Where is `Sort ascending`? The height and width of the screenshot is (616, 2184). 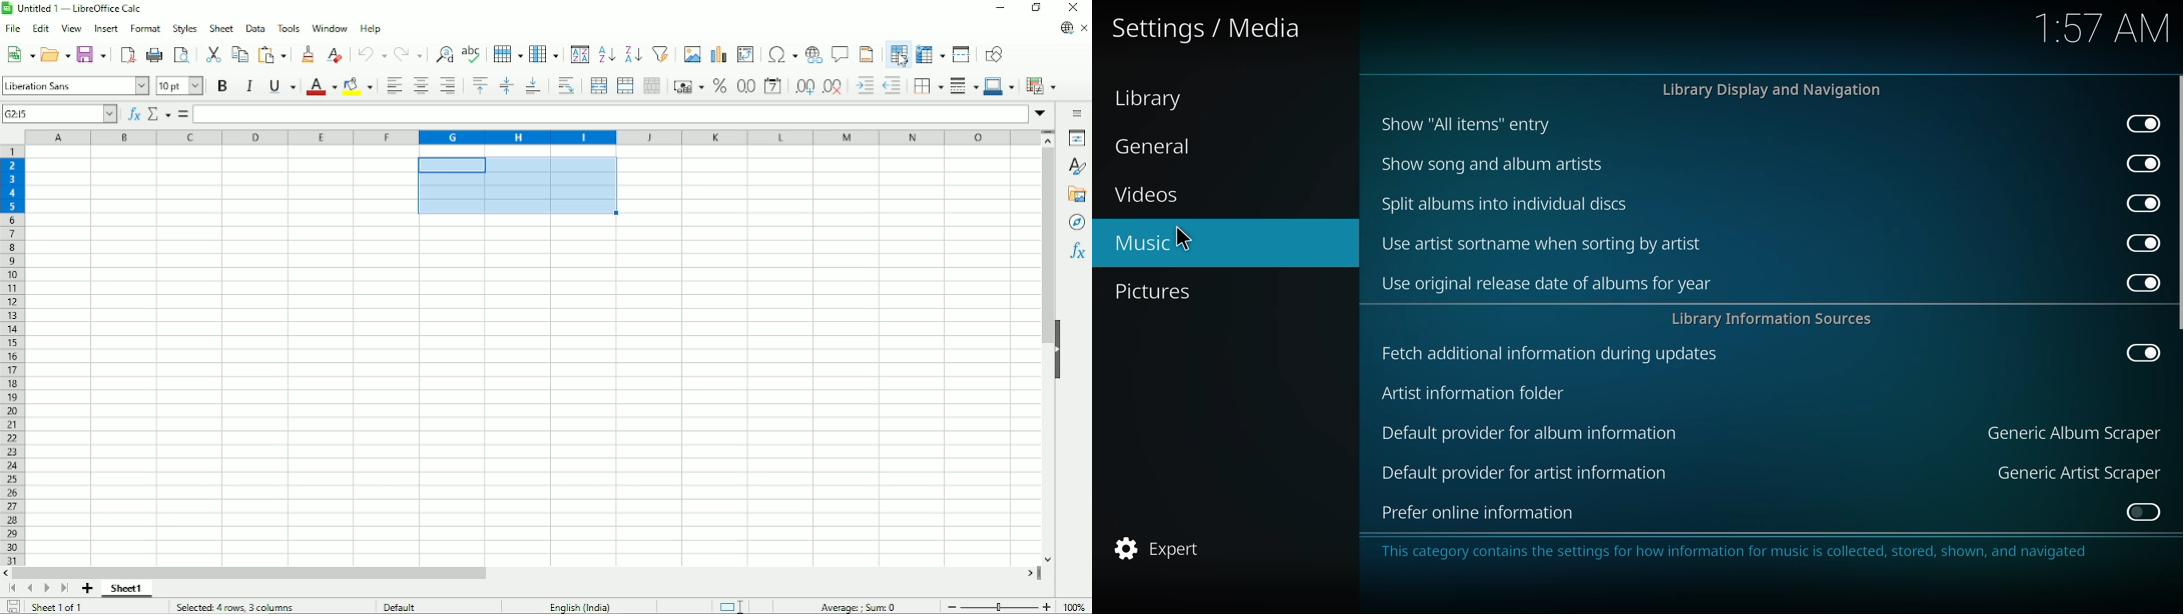
Sort ascending is located at coordinates (606, 55).